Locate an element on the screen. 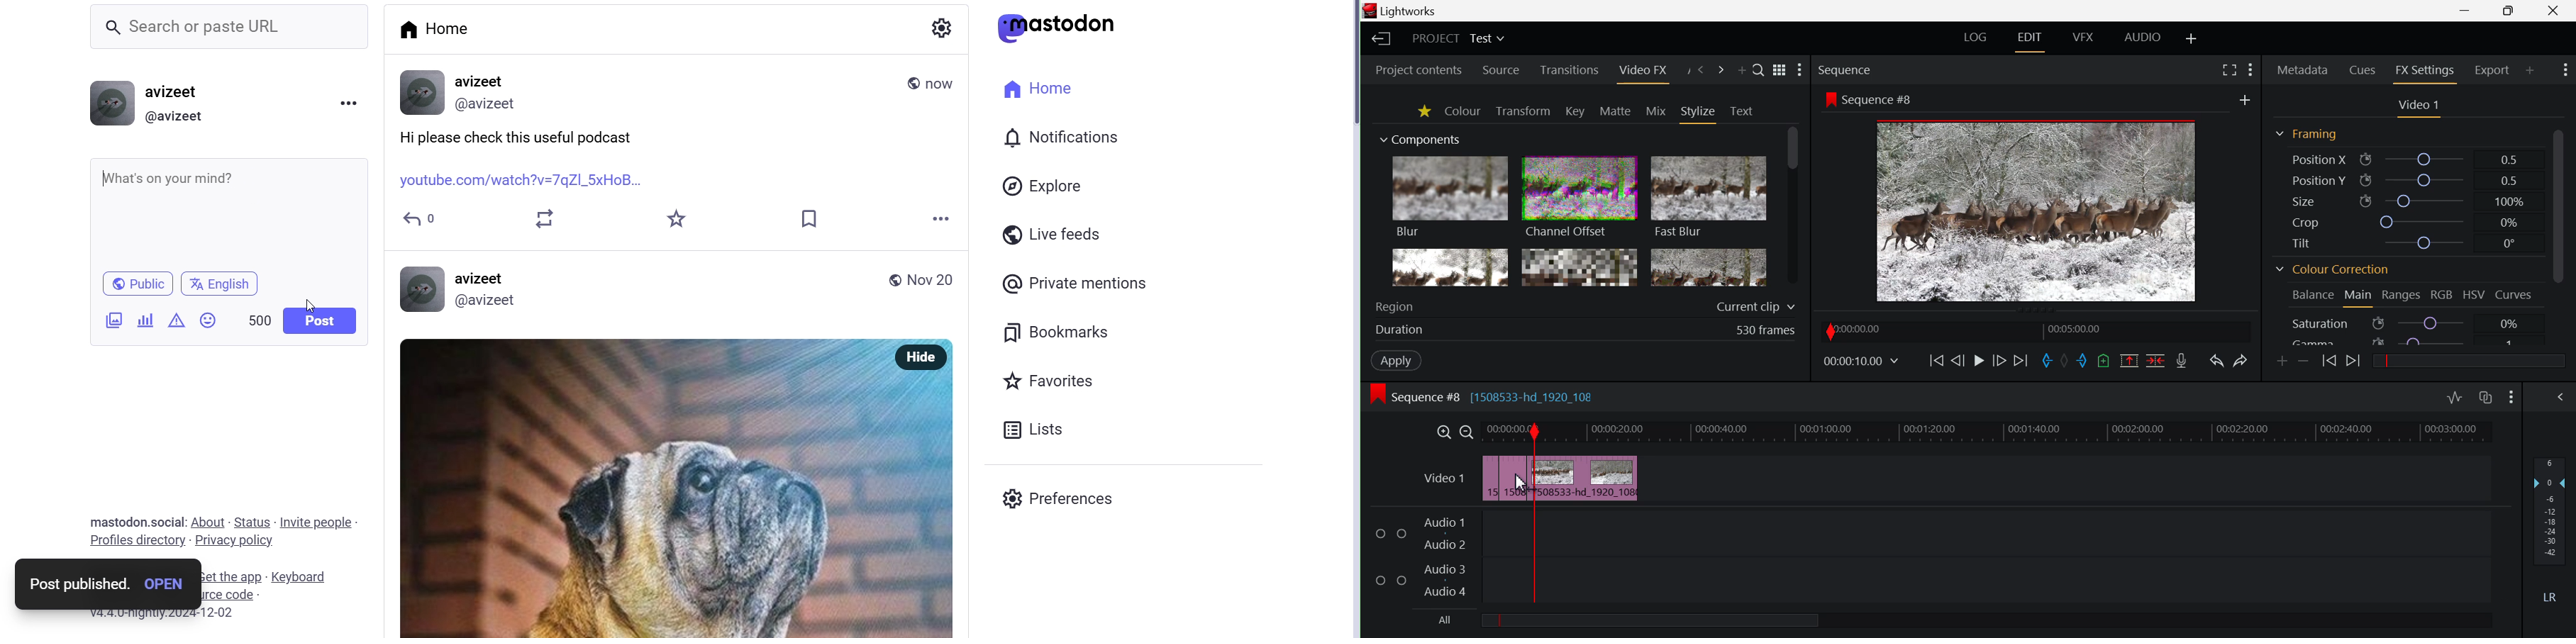  Show Settings is located at coordinates (2251, 72).